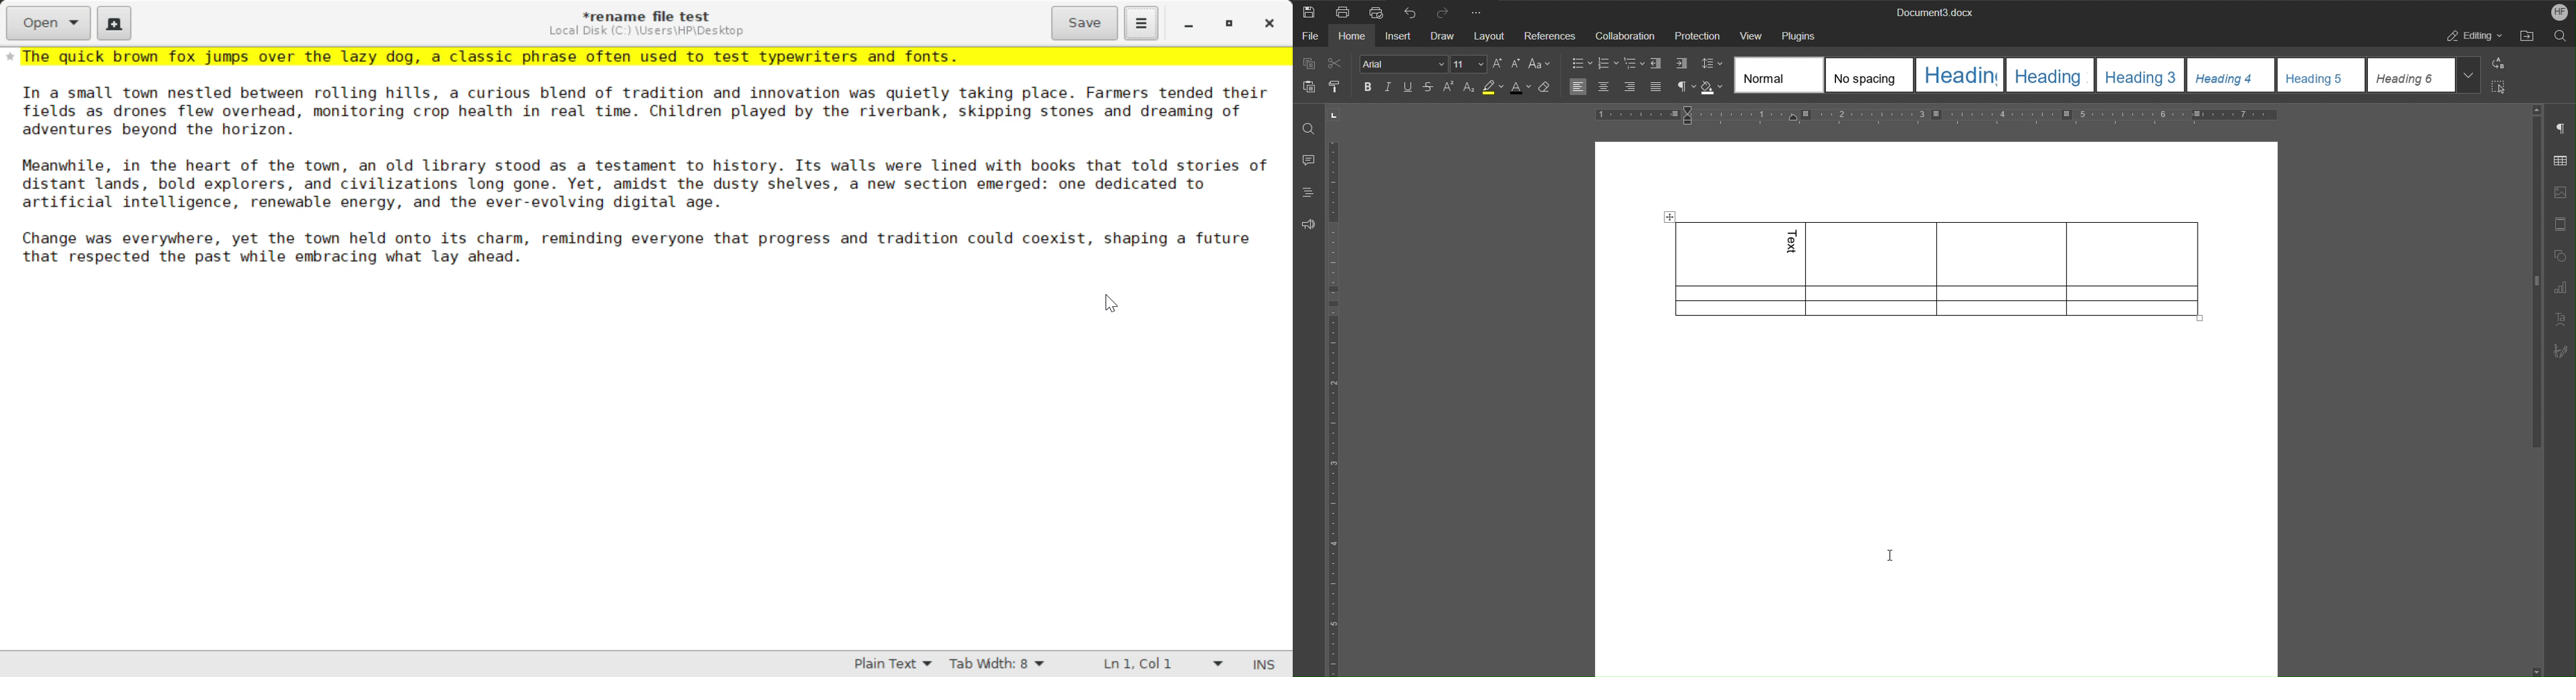  I want to click on Subscript, so click(1468, 86).